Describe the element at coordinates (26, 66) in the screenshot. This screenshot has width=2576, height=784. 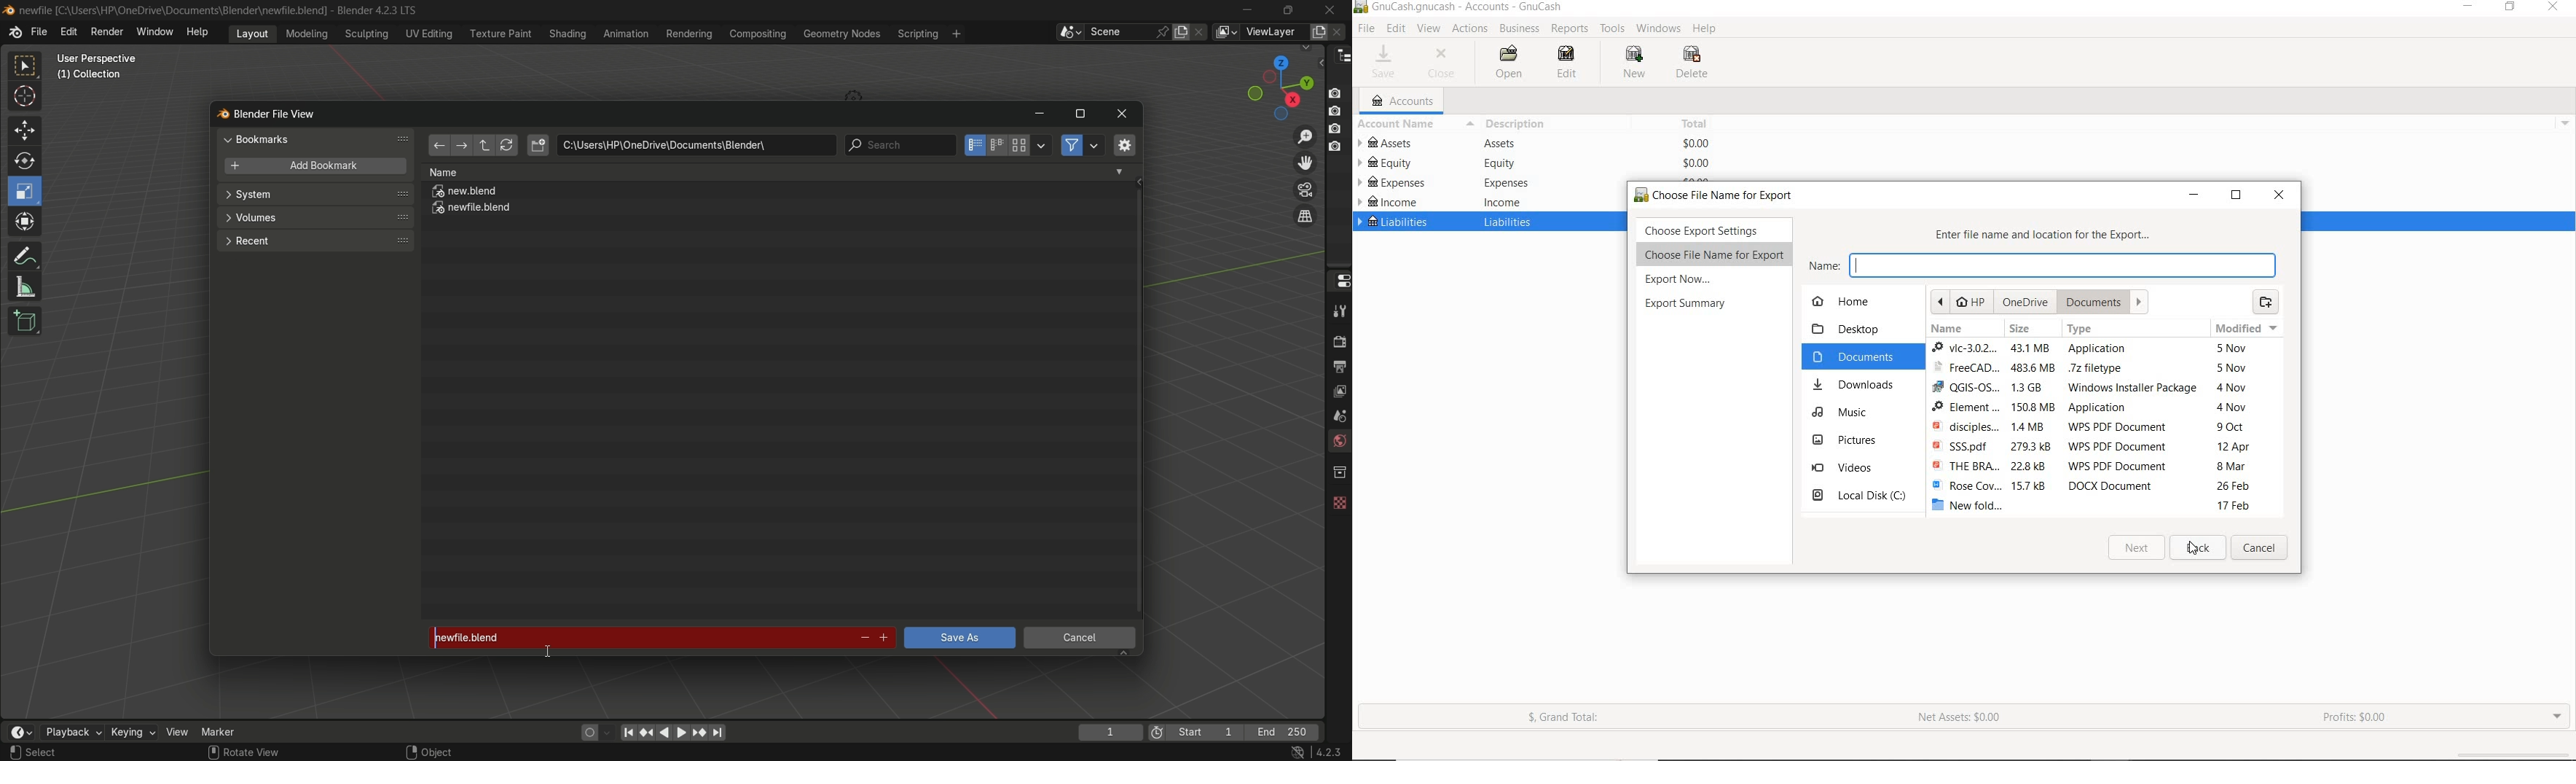
I see `select box` at that location.